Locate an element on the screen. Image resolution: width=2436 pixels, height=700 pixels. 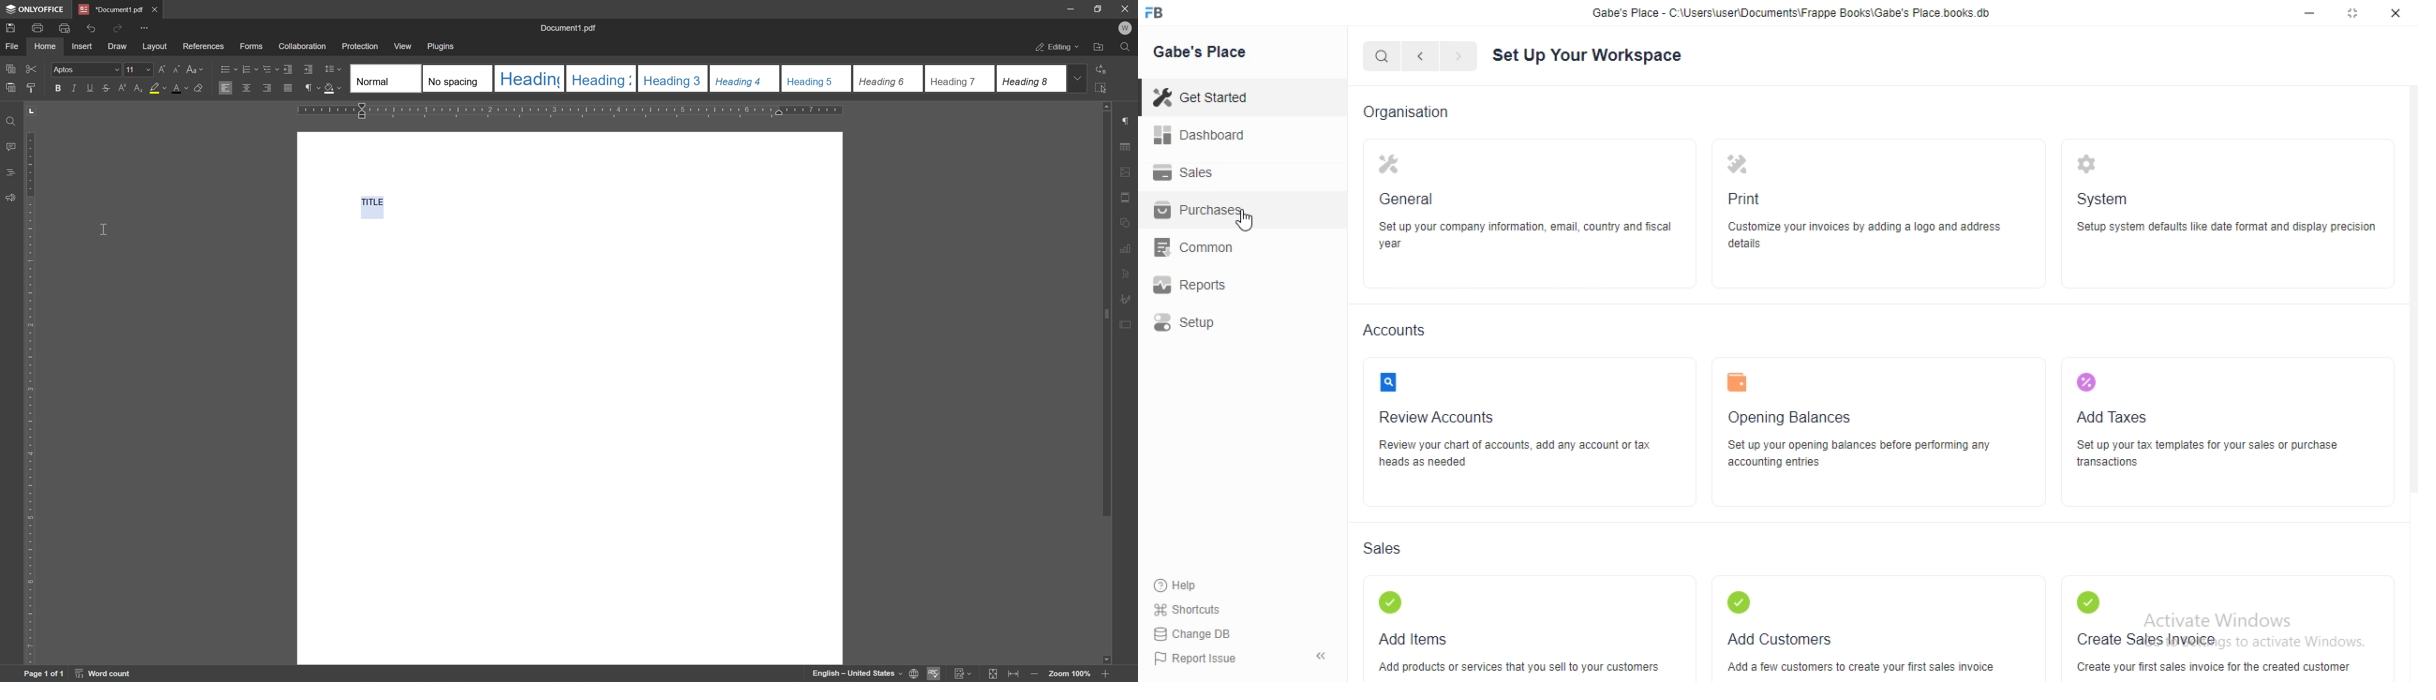
Search is located at coordinates (1381, 56).